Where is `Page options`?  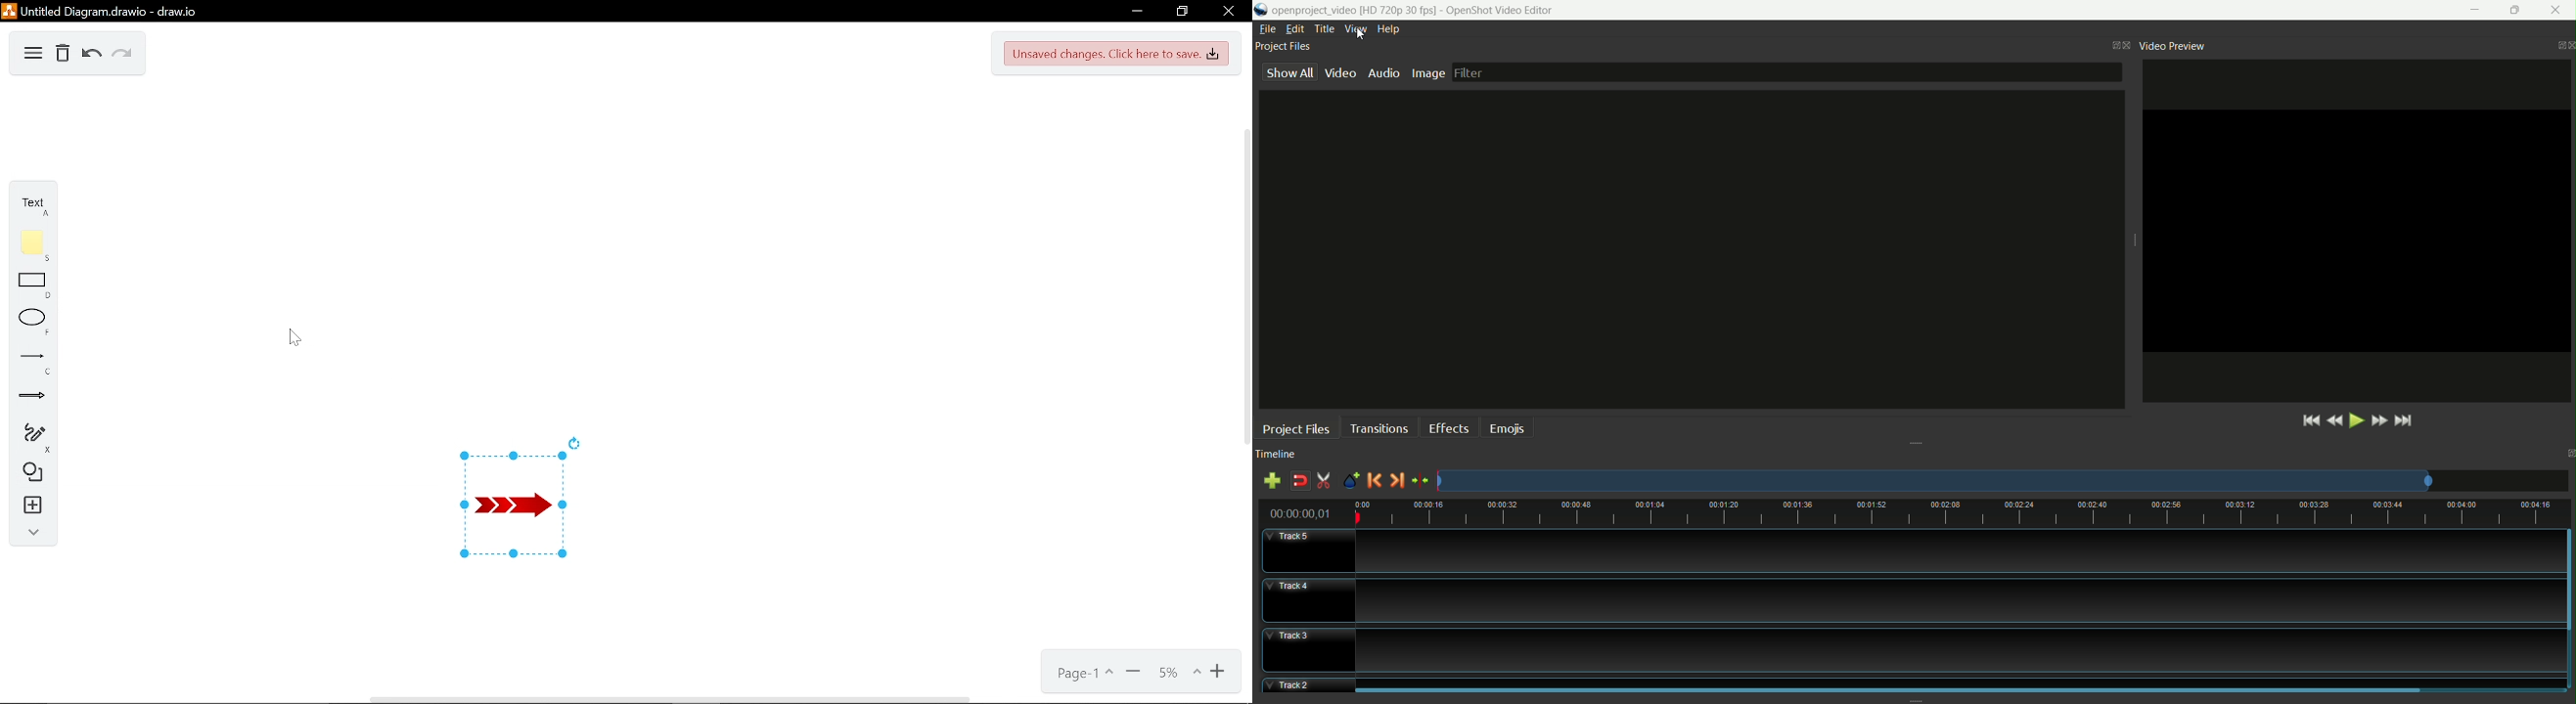
Page options is located at coordinates (1082, 672).